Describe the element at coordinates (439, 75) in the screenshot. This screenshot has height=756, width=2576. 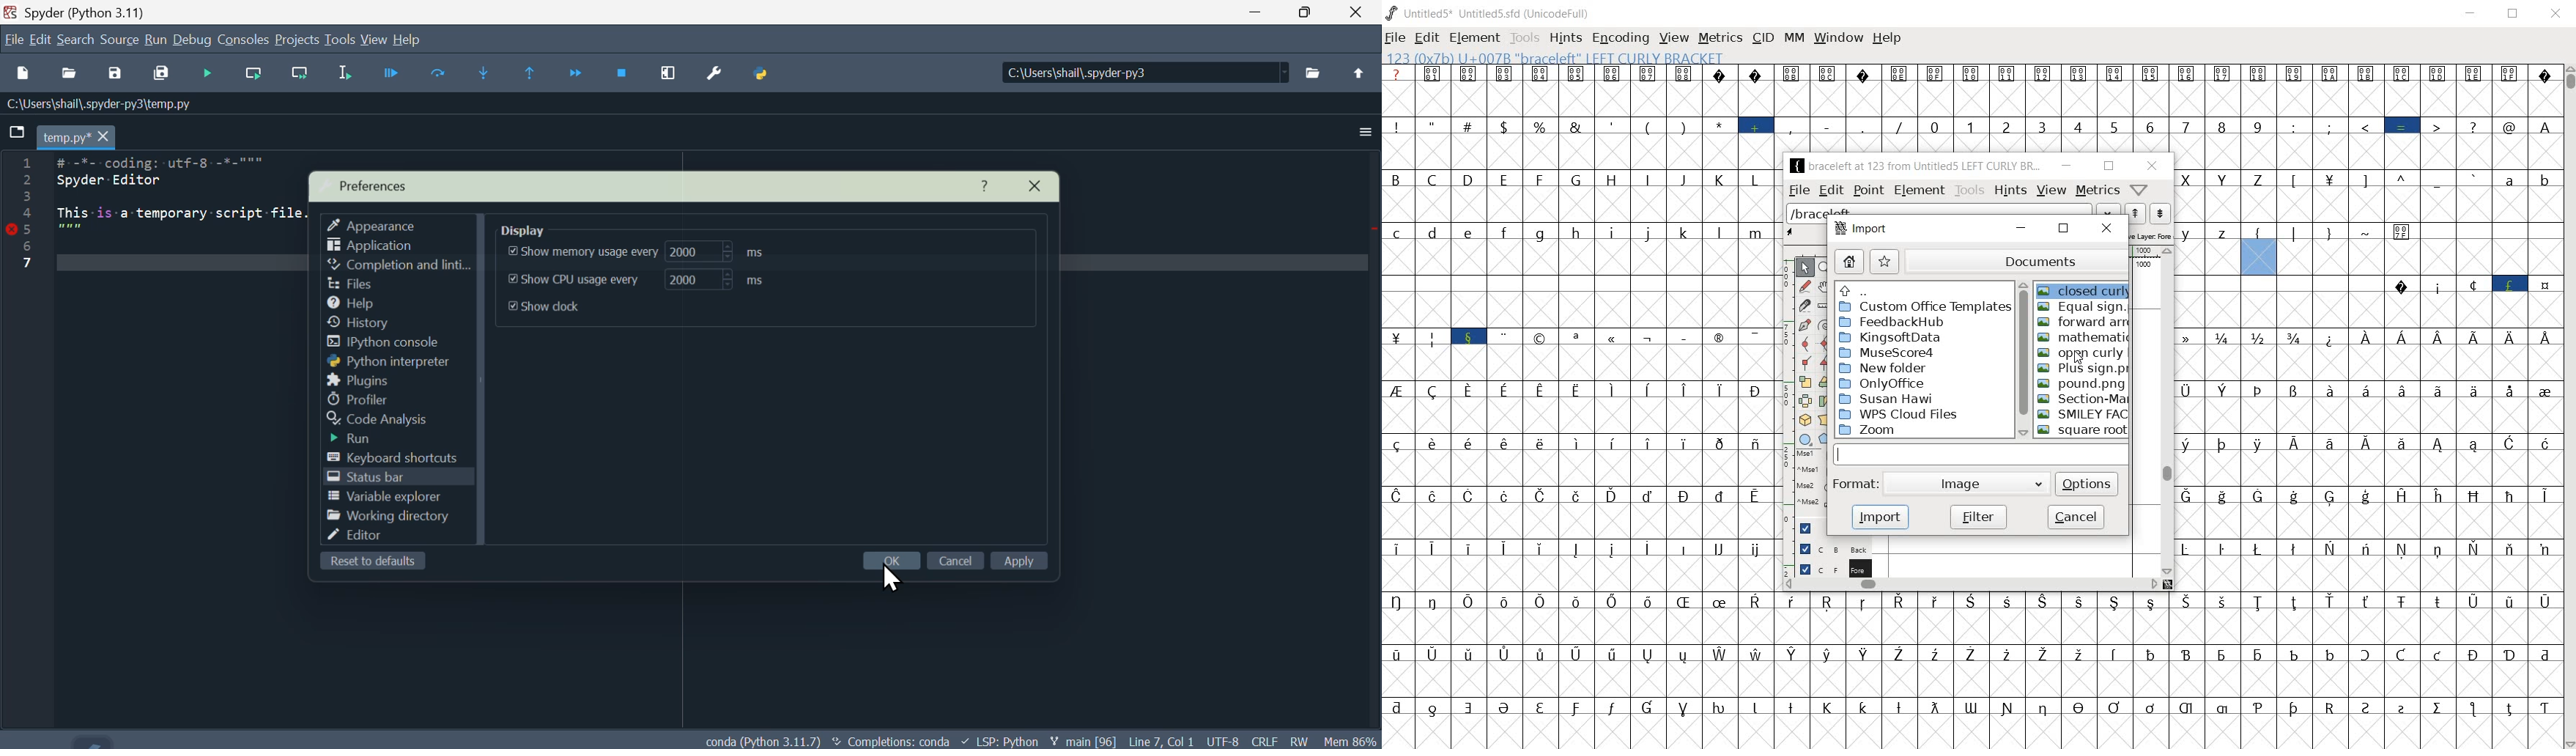
I see `Run cell` at that location.